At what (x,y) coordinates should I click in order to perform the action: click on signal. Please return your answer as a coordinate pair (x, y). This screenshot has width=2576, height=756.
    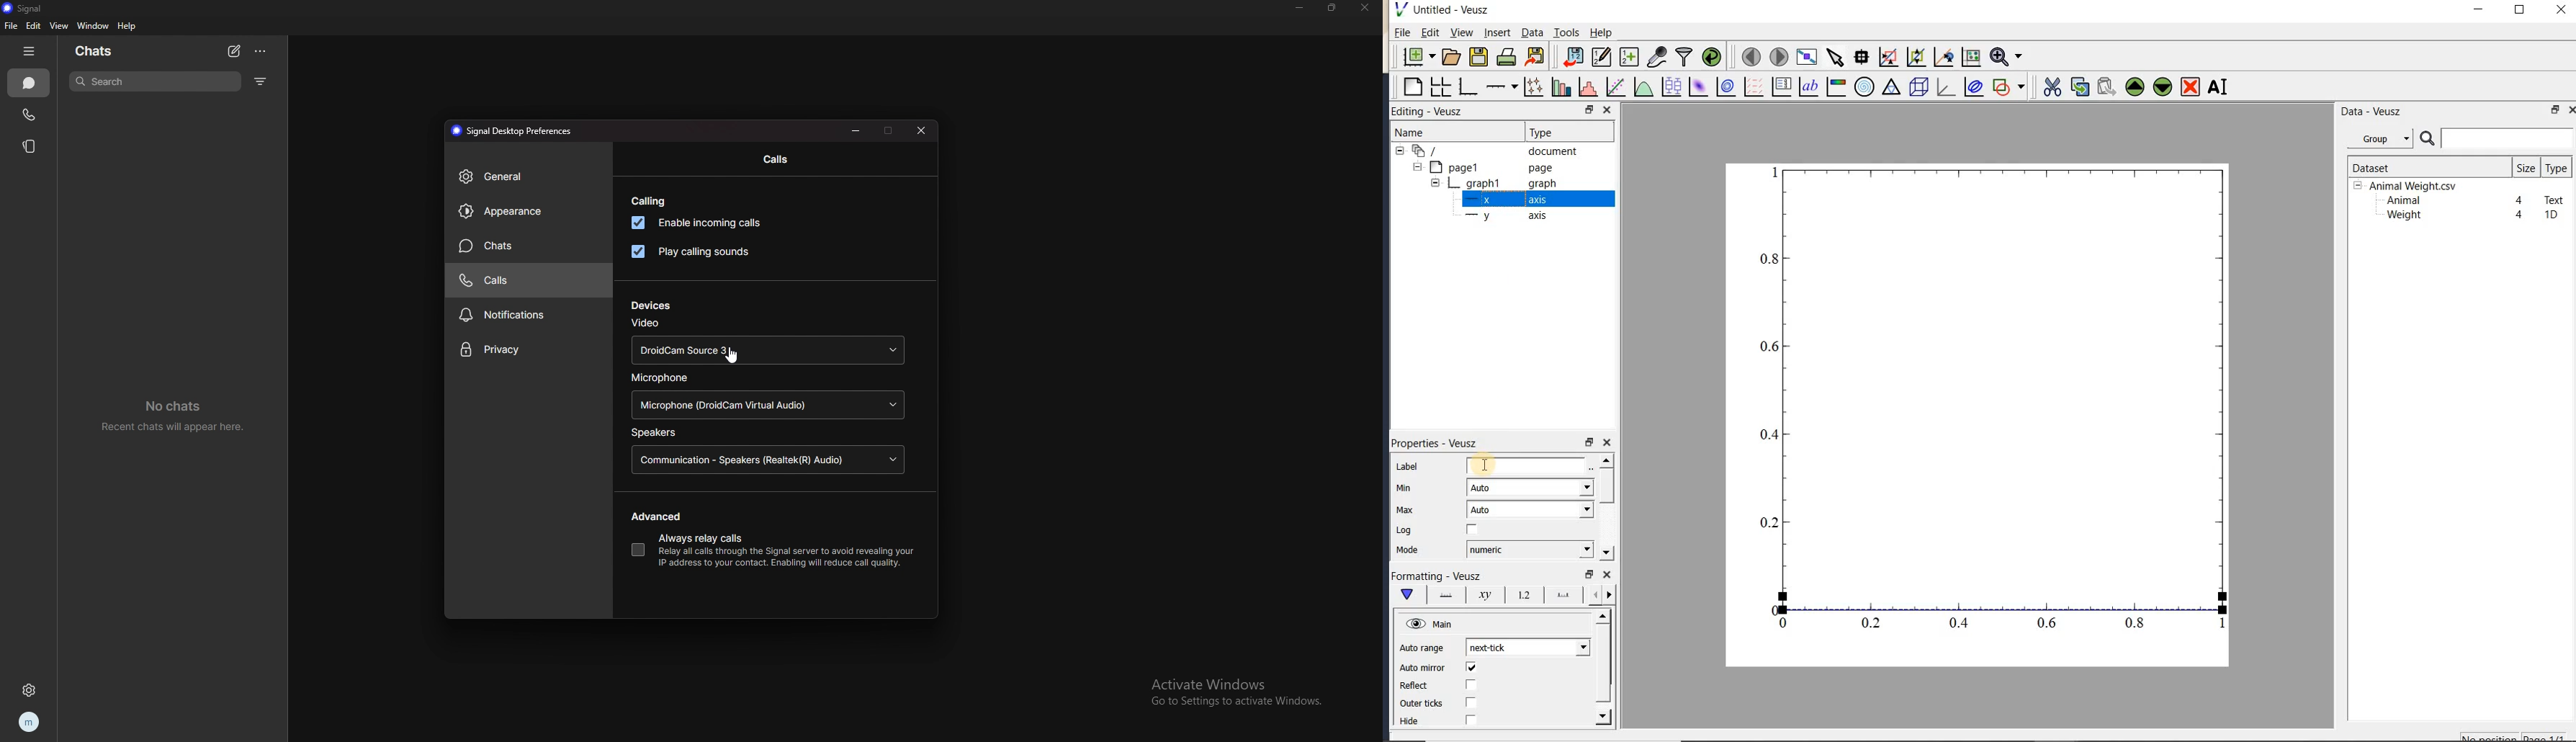
    Looking at the image, I should click on (30, 9).